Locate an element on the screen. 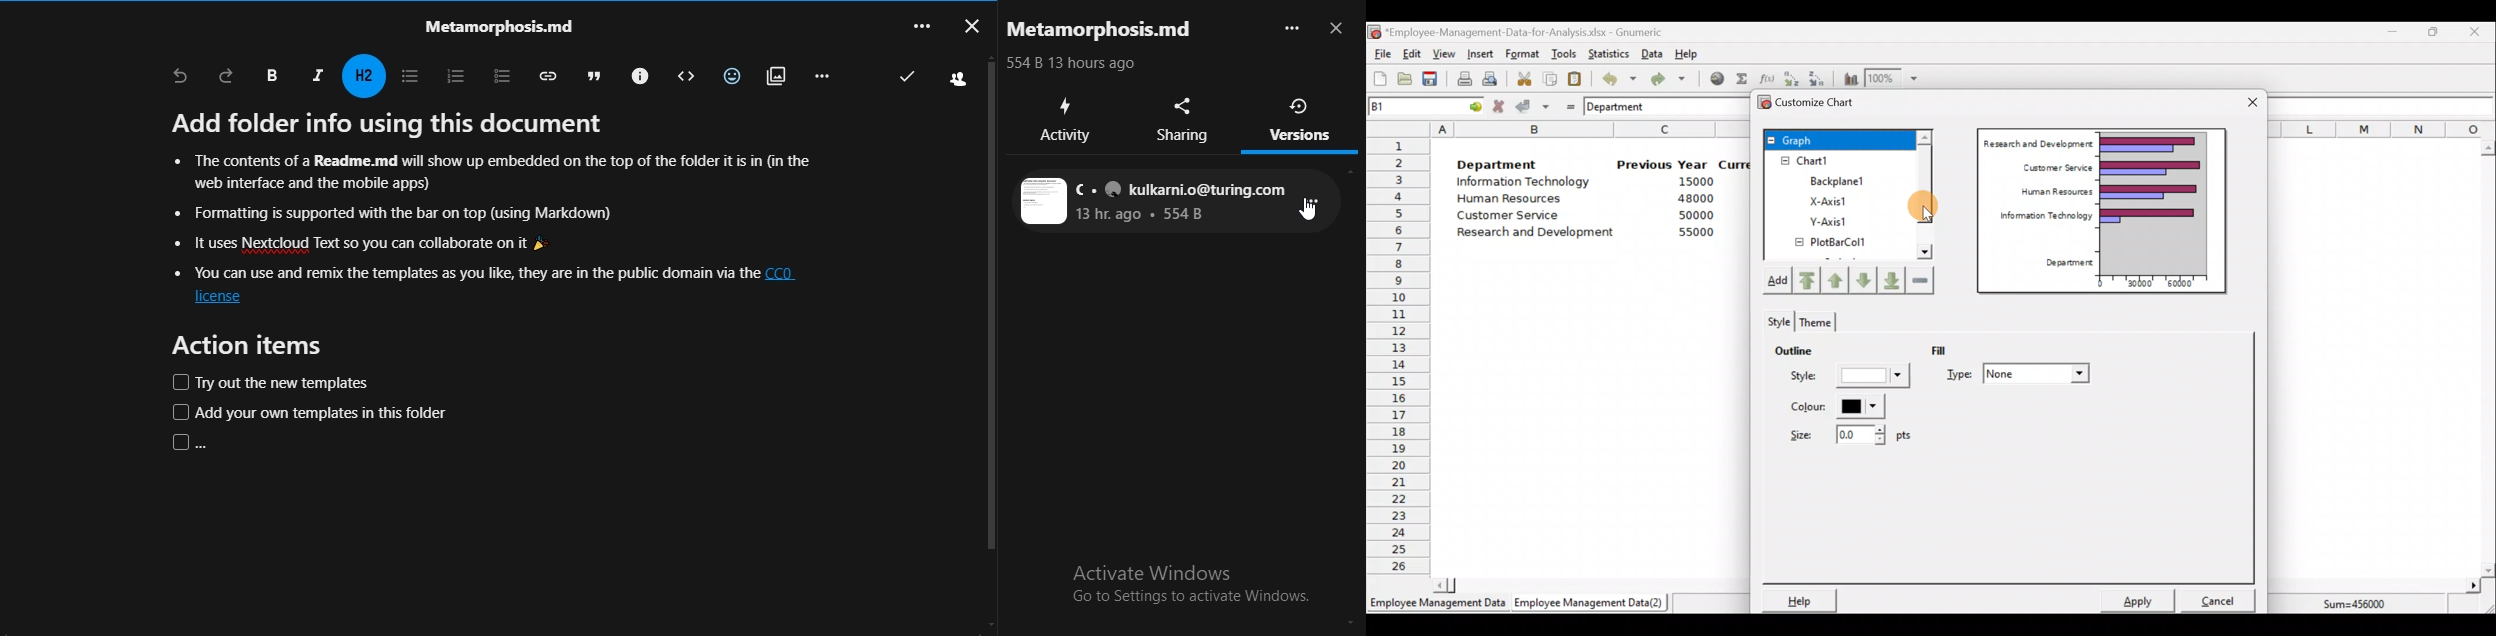 Image resolution: width=2520 pixels, height=644 pixels. X-axis1 is located at coordinates (1834, 201).